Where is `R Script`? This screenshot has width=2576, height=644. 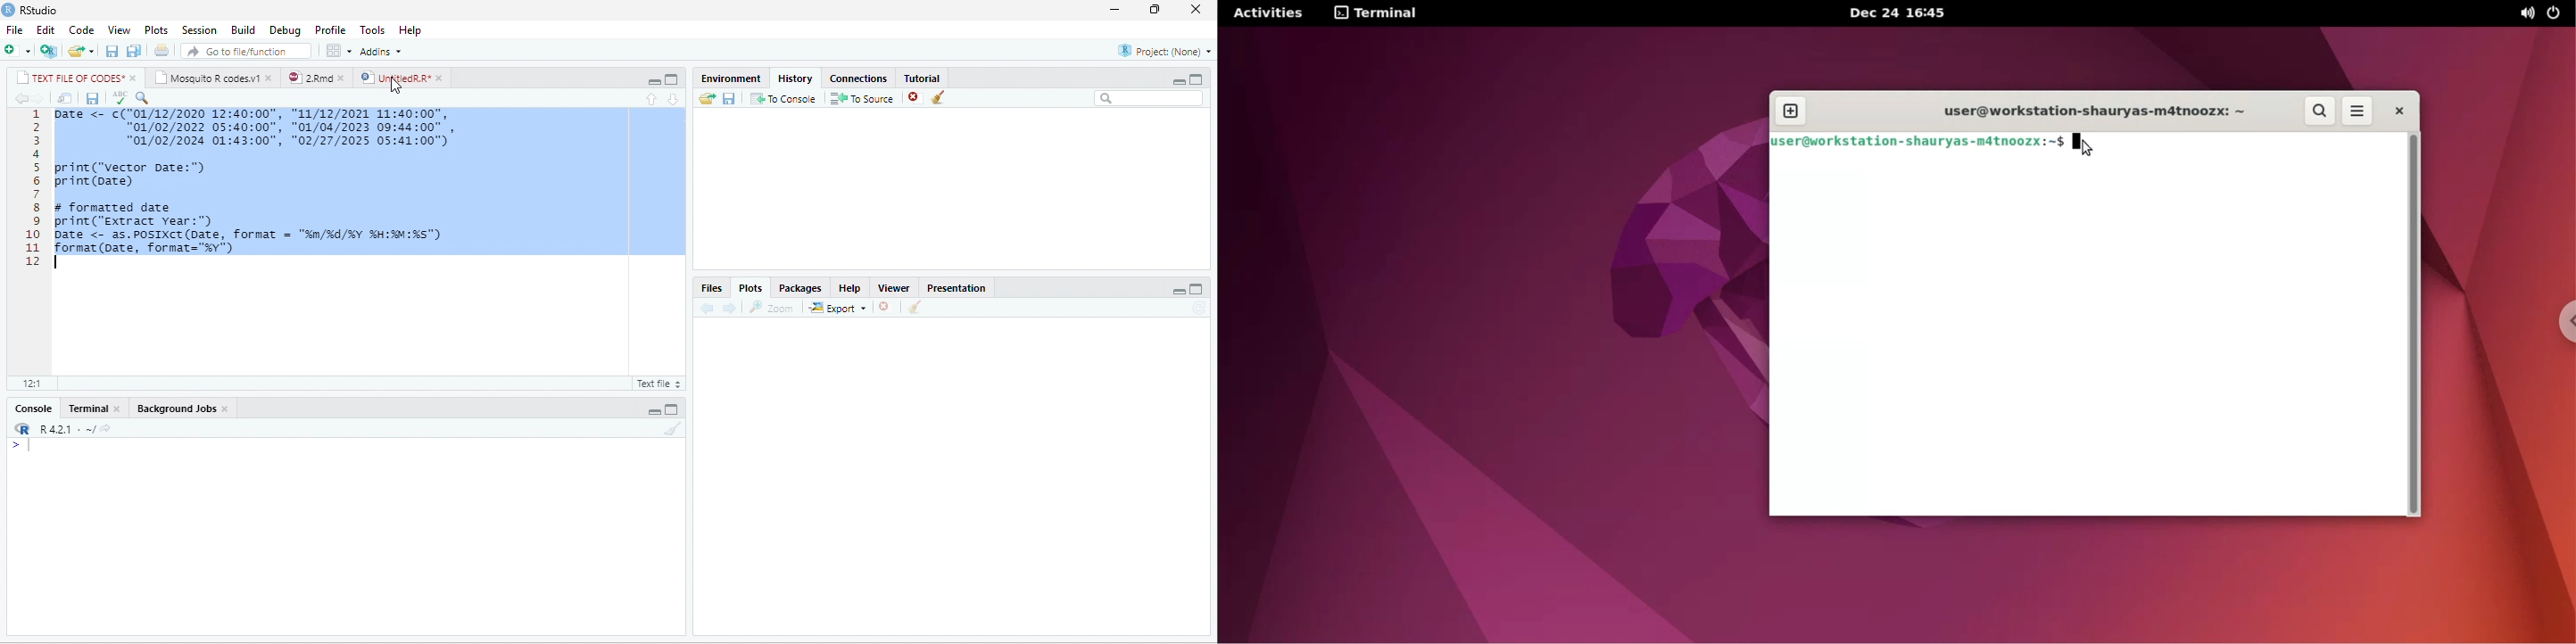
R Script is located at coordinates (657, 383).